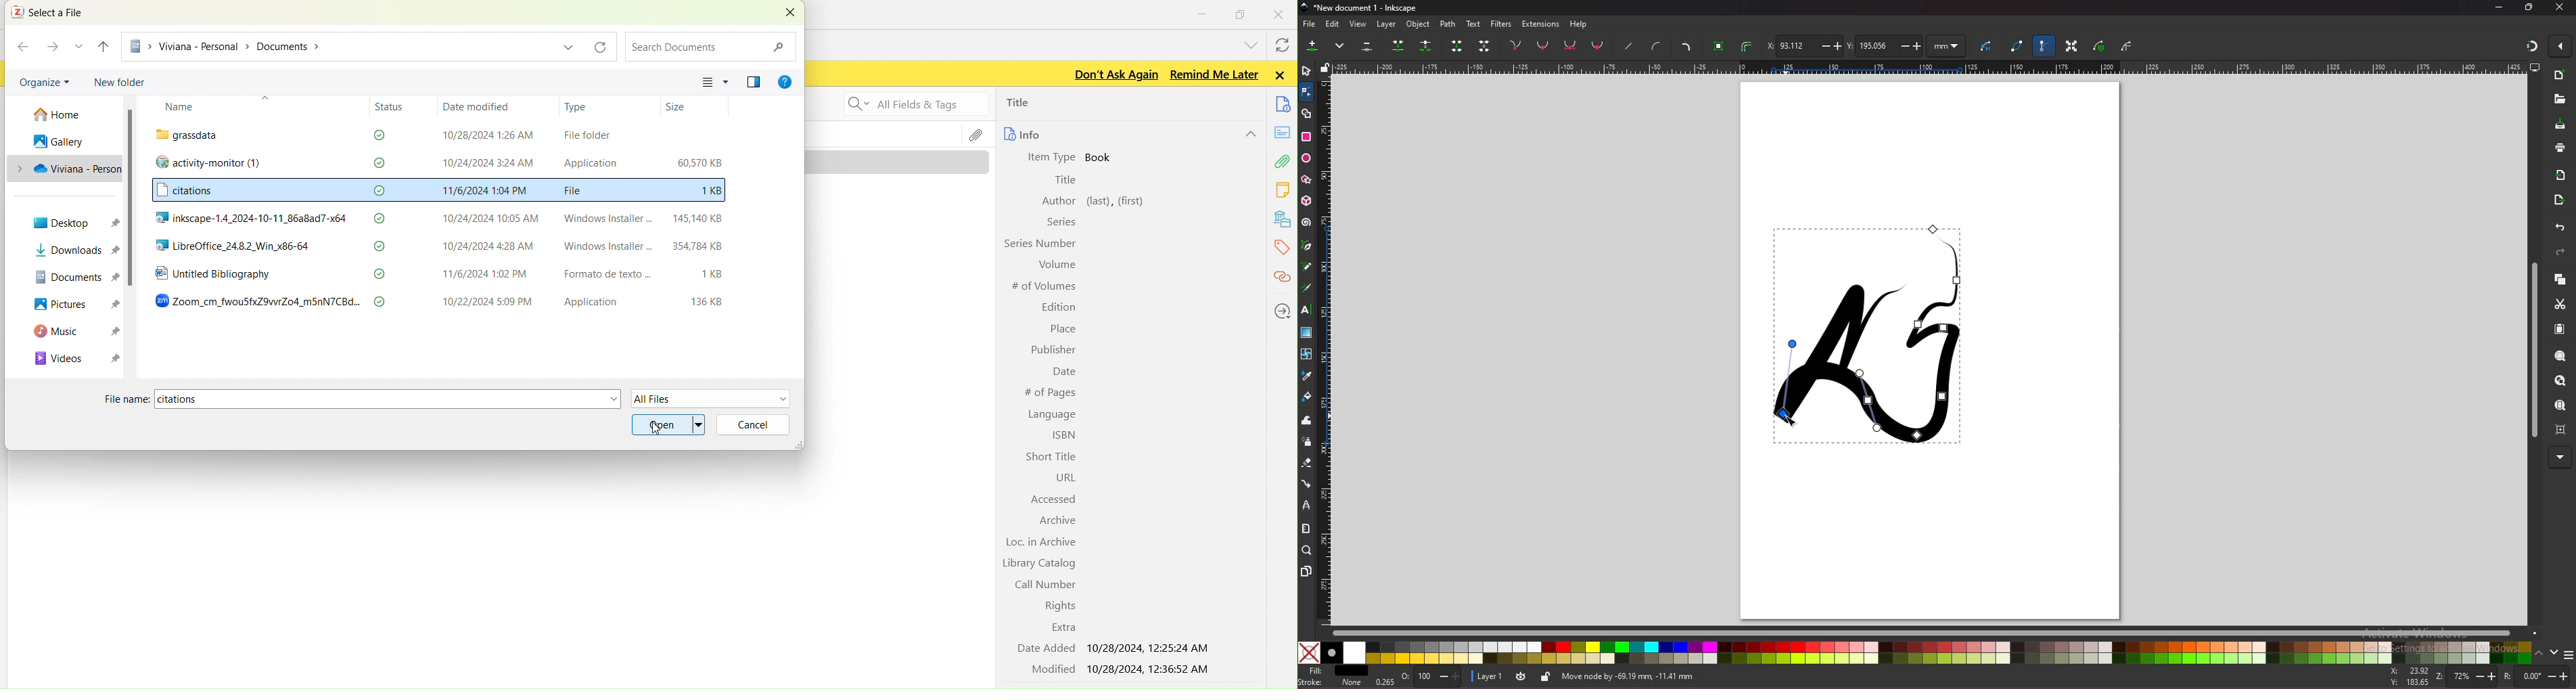  I want to click on check, so click(378, 273).